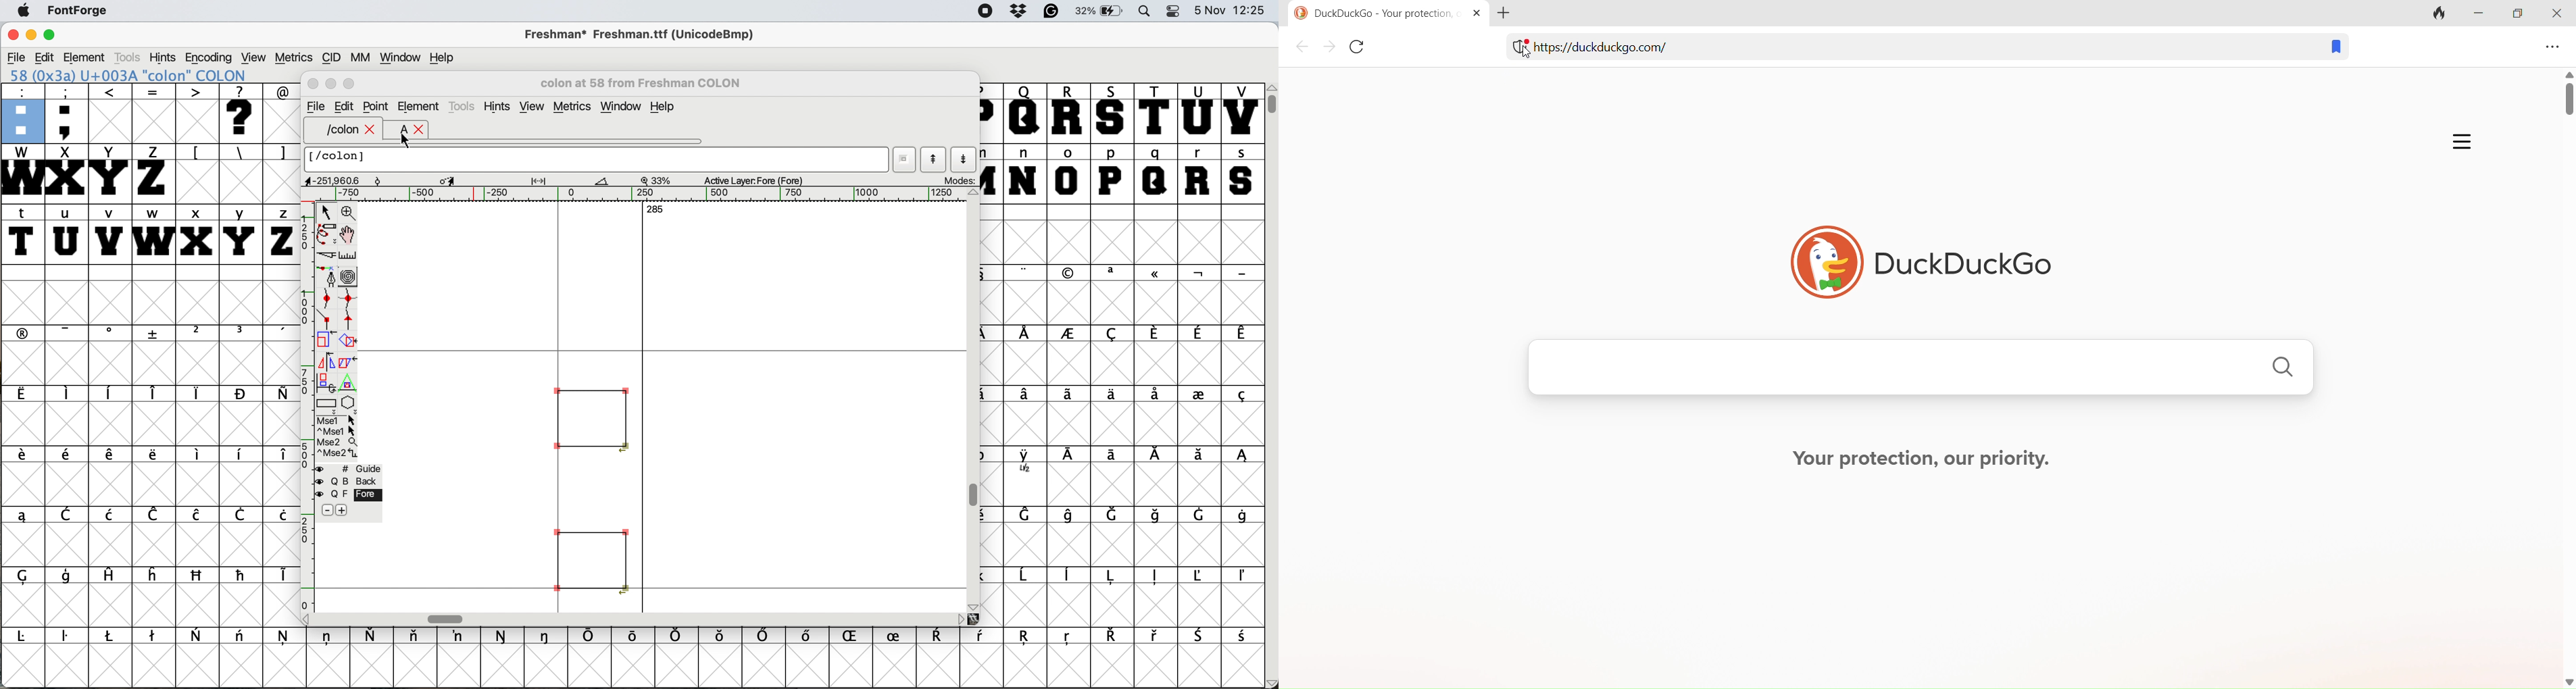 The image size is (2576, 700). What do you see at coordinates (498, 106) in the screenshot?
I see `hints` at bounding box center [498, 106].